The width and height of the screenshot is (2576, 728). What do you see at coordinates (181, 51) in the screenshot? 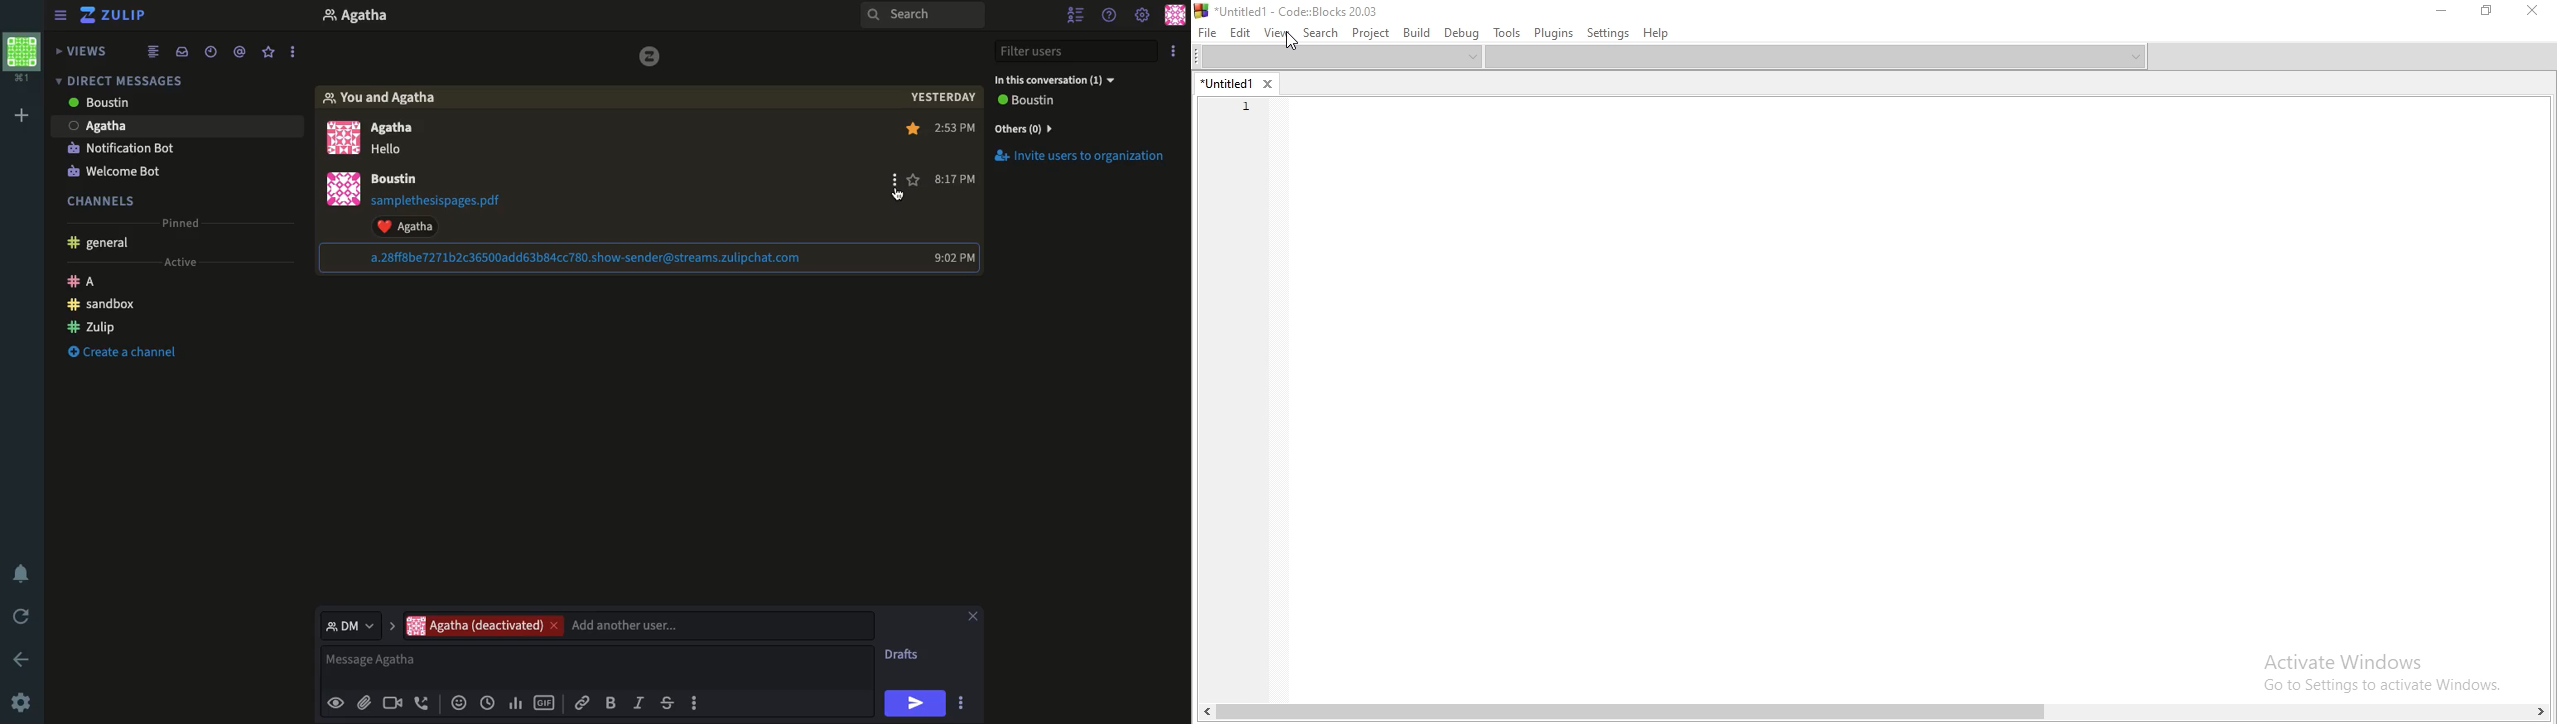
I see `Inbox` at bounding box center [181, 51].